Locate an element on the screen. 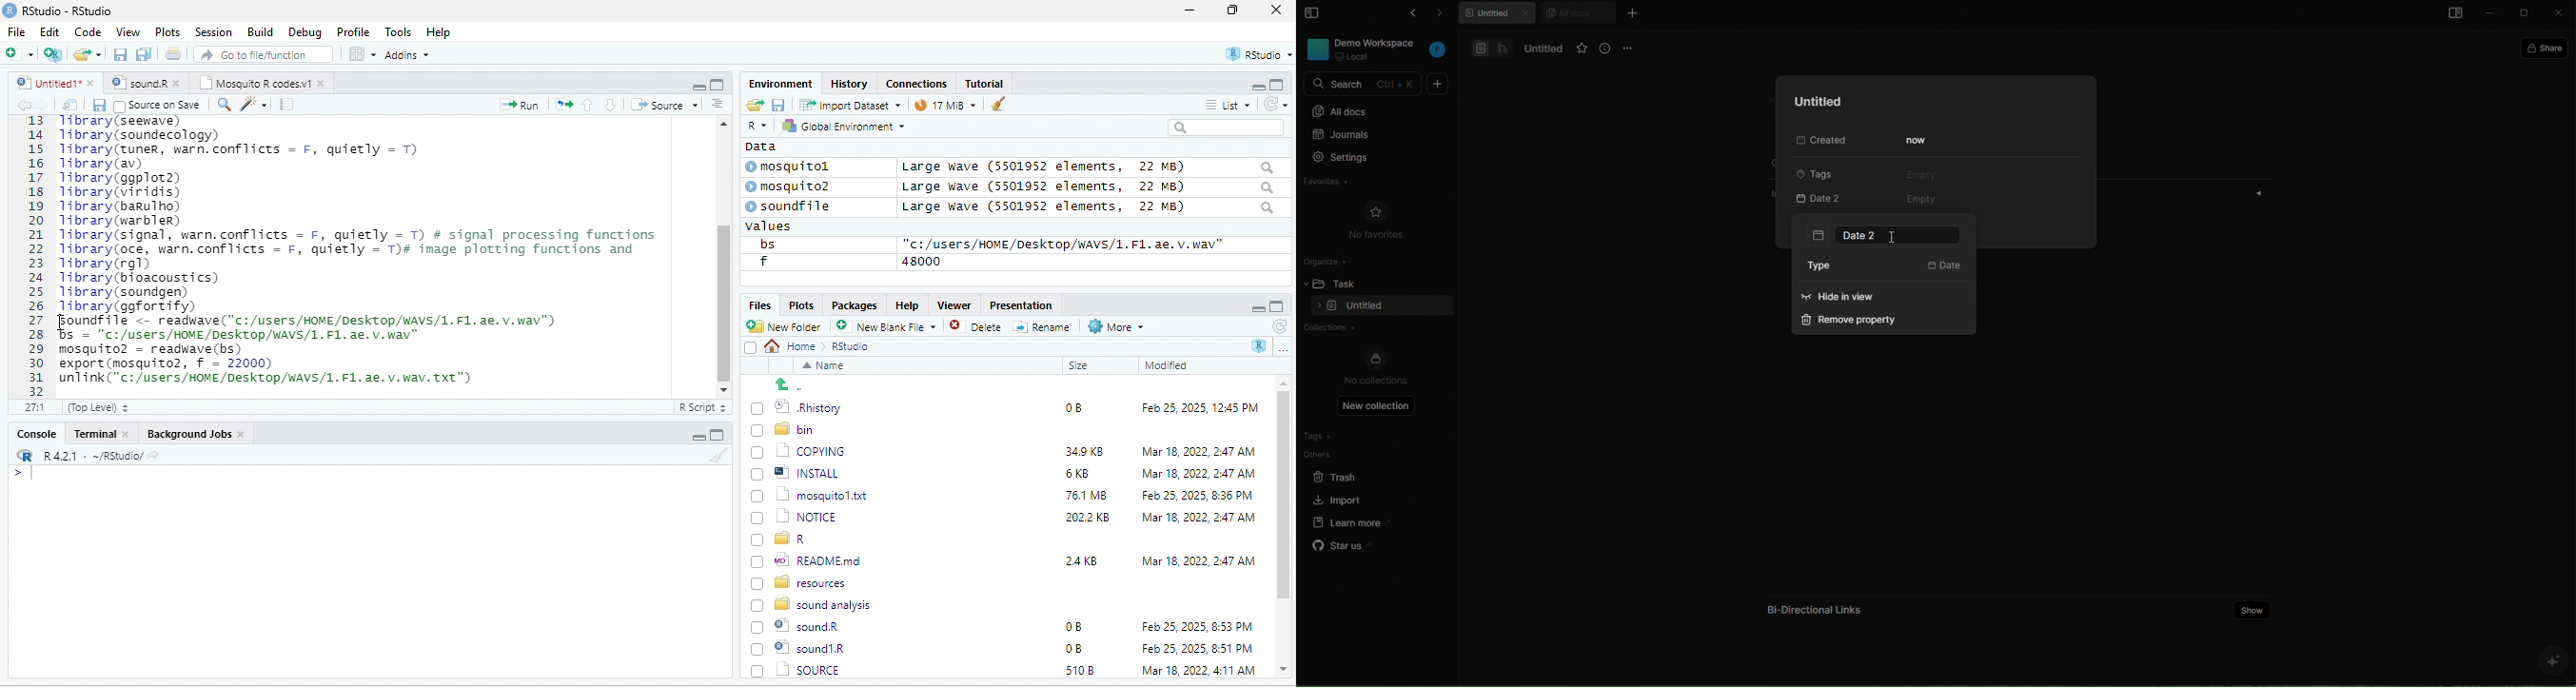  maximize is located at coordinates (1279, 84).